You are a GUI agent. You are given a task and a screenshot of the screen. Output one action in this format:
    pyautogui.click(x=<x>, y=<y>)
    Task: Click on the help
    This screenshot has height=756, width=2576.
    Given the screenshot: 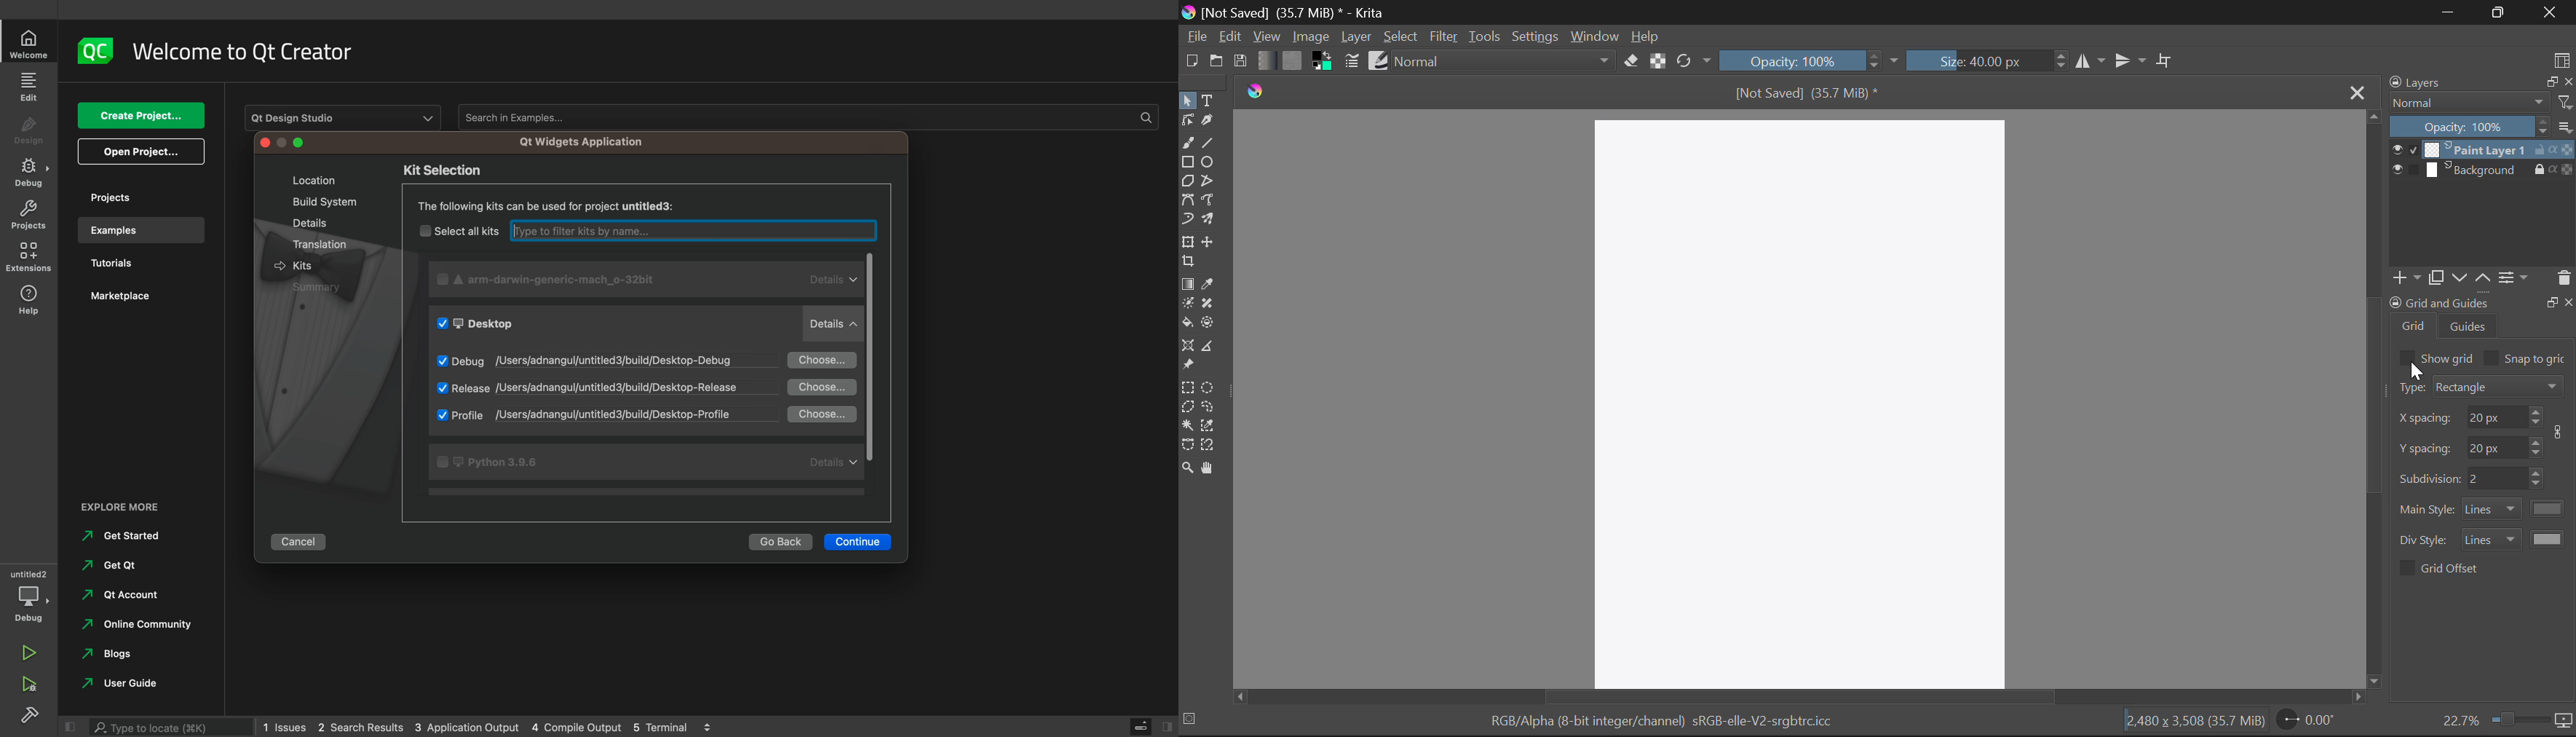 What is the action you would take?
    pyautogui.click(x=29, y=299)
    